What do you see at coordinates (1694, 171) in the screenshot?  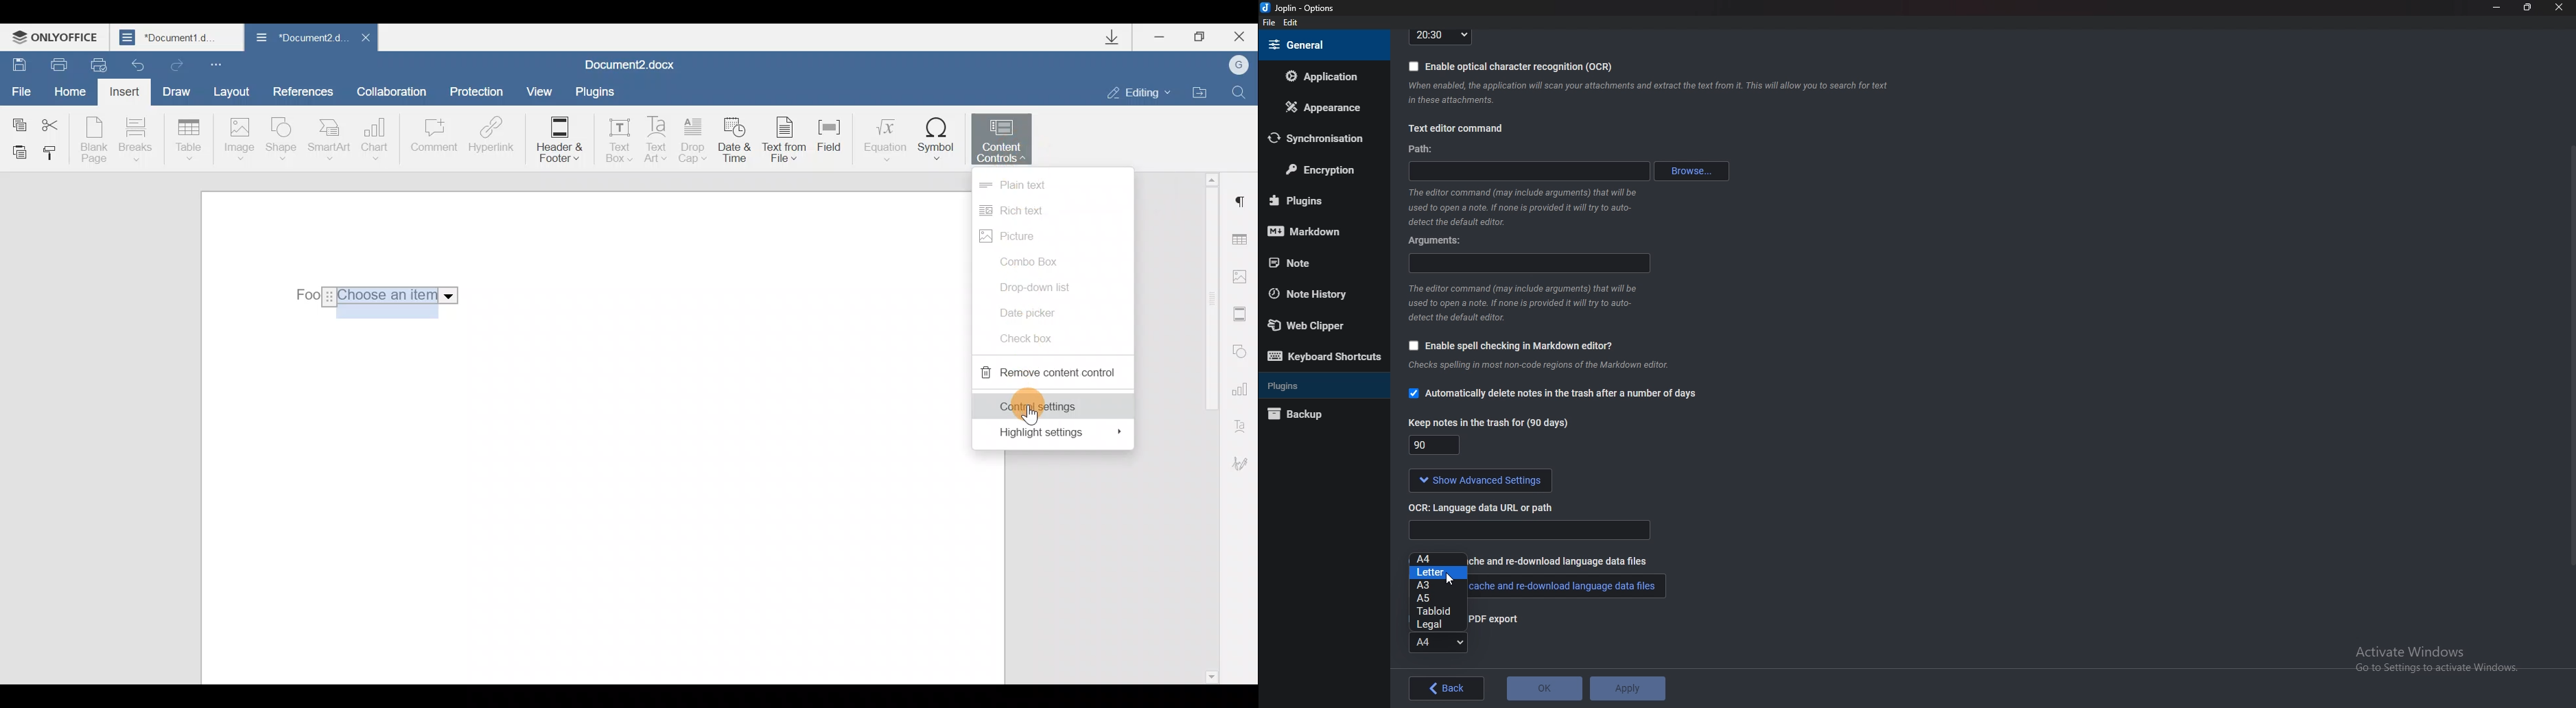 I see `Browse` at bounding box center [1694, 171].